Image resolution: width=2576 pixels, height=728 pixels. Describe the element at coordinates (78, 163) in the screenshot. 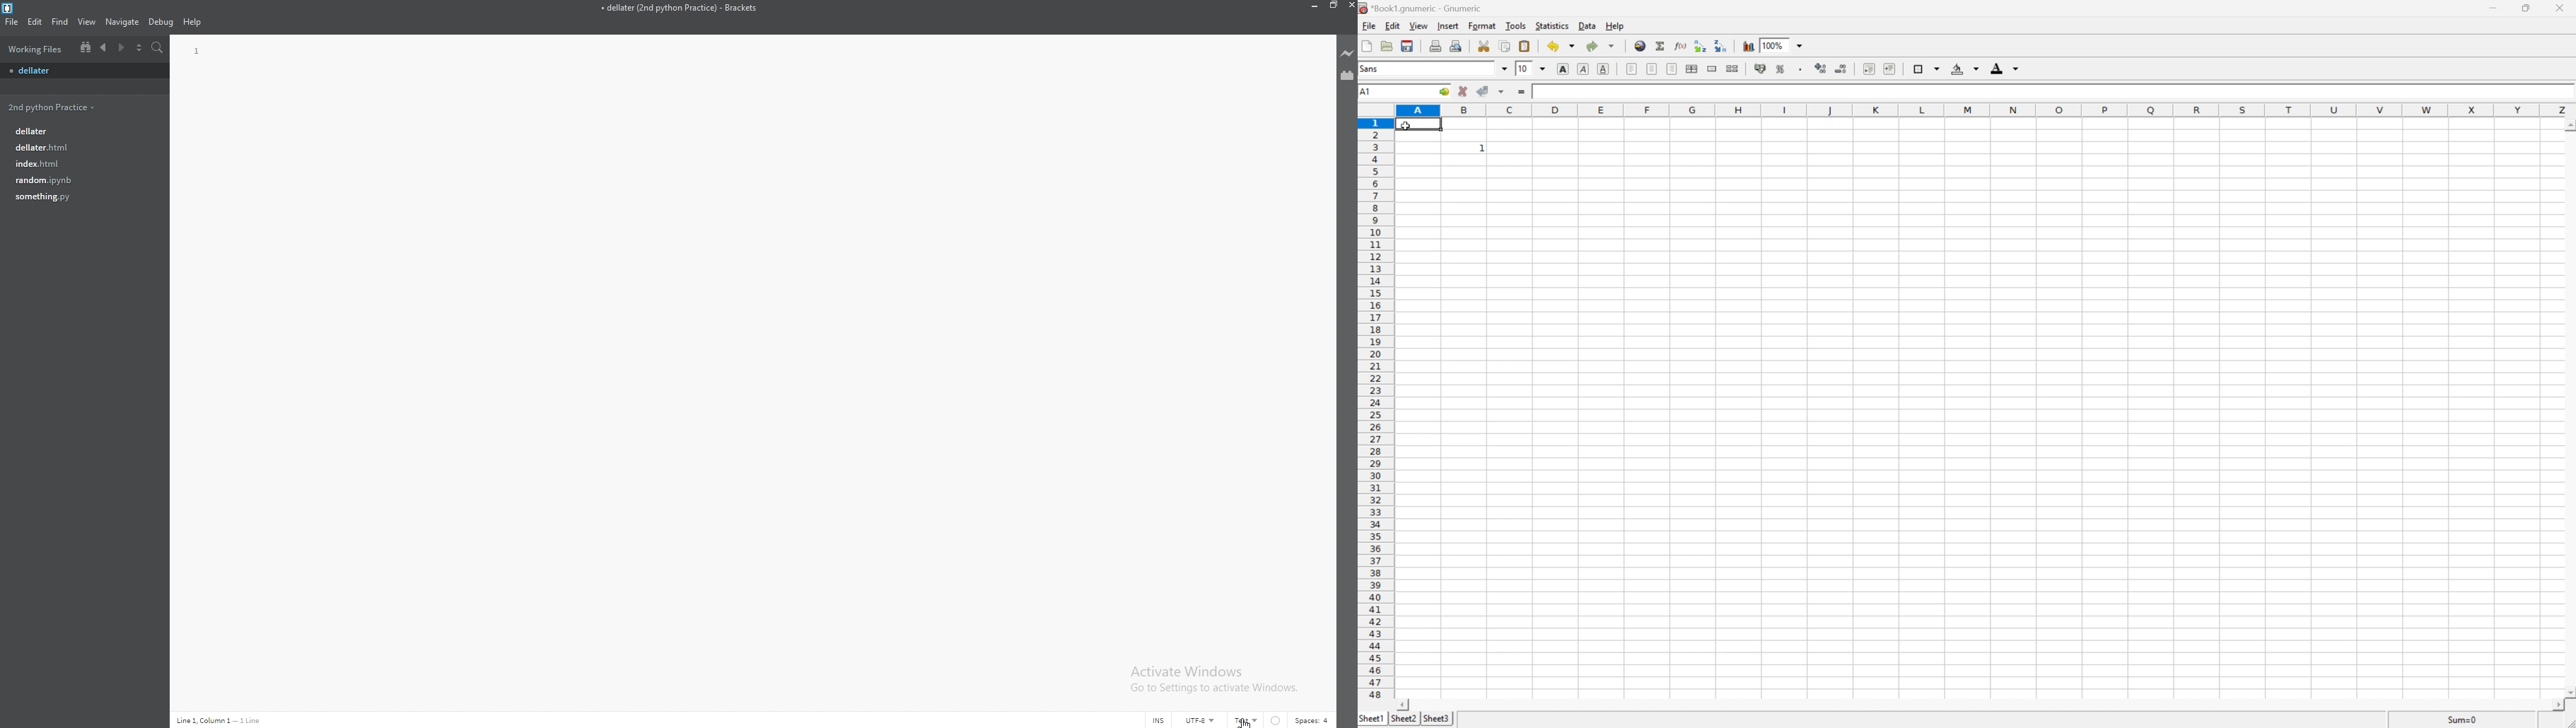

I see `file` at that location.